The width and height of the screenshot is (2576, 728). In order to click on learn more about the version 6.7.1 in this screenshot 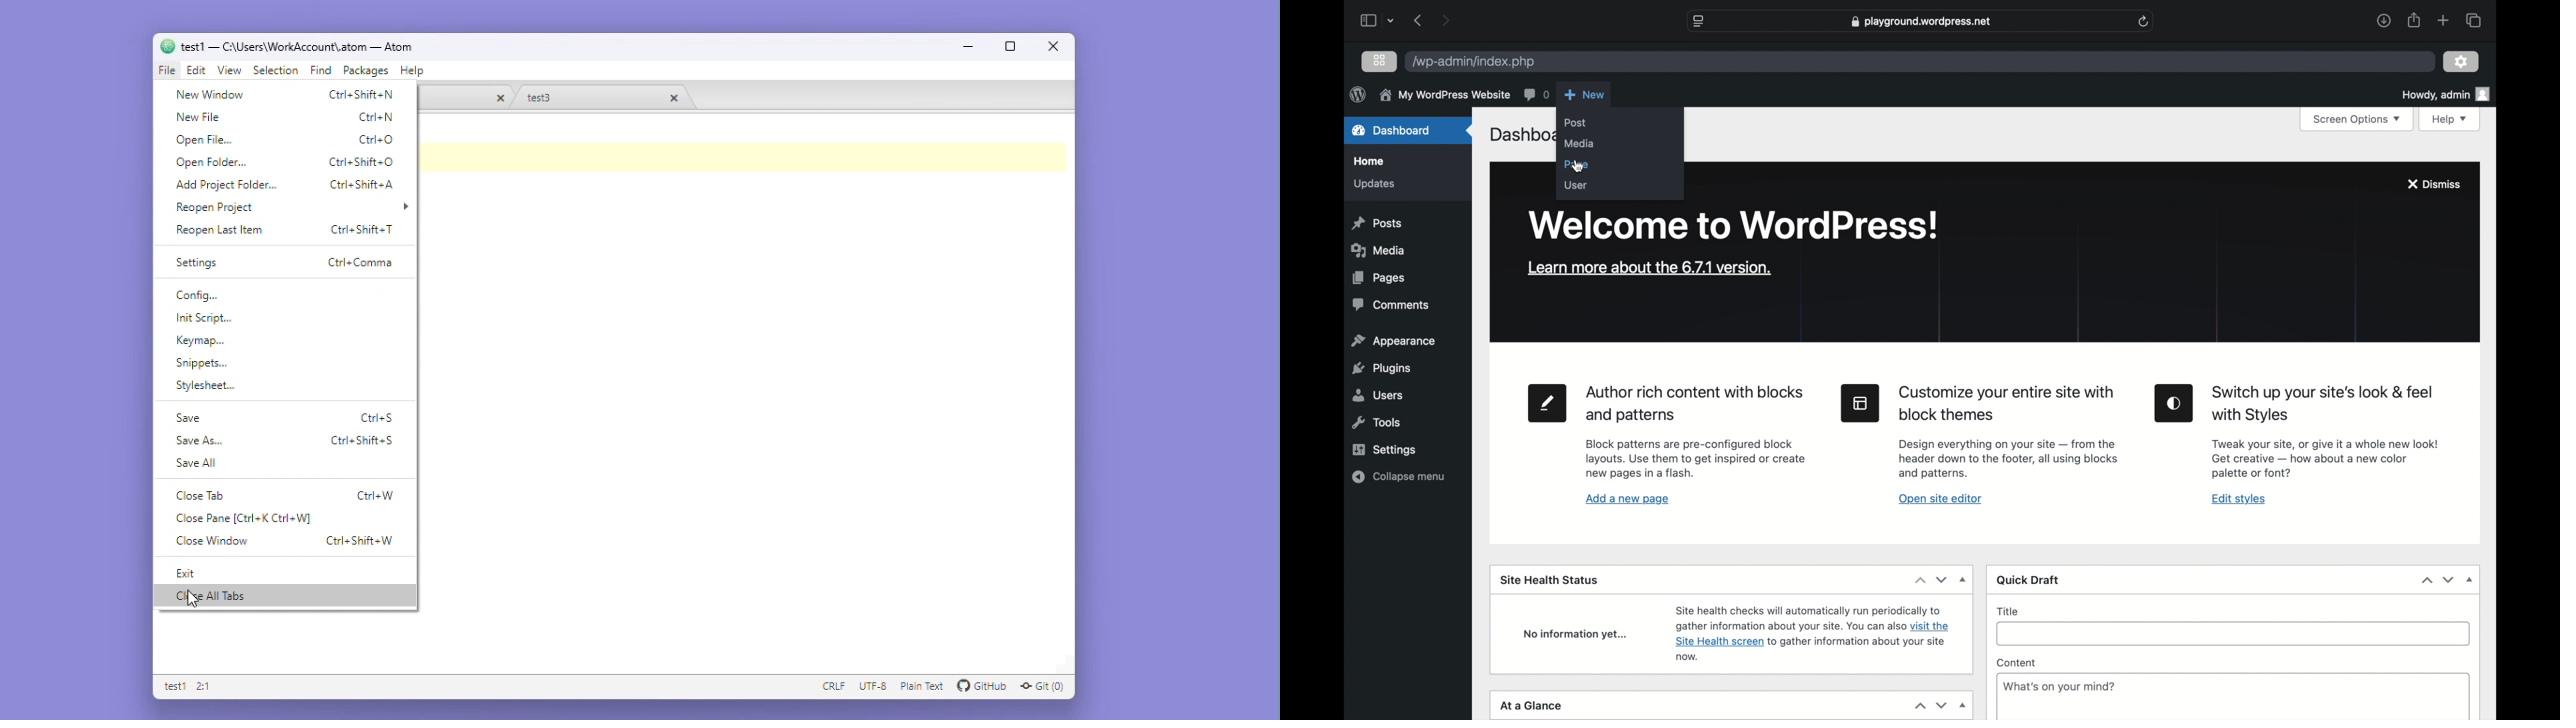, I will do `click(1650, 269)`.